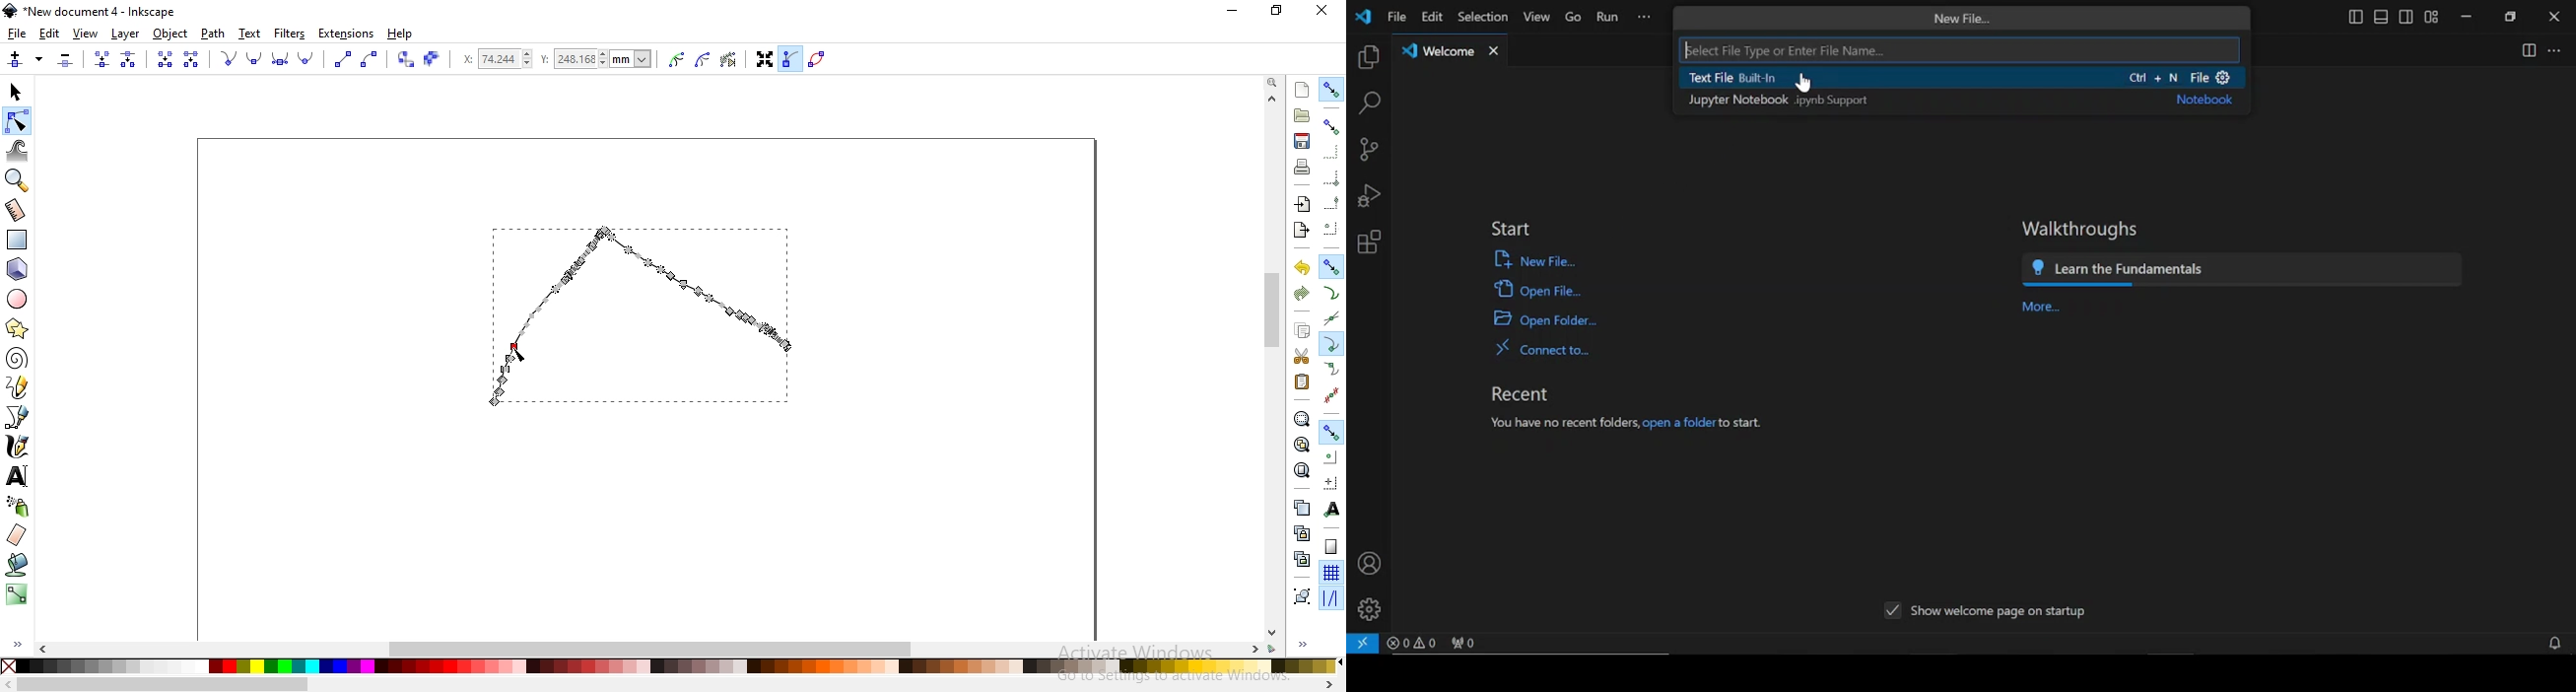  Describe the element at coordinates (1331, 90) in the screenshot. I see `enable snapping` at that location.